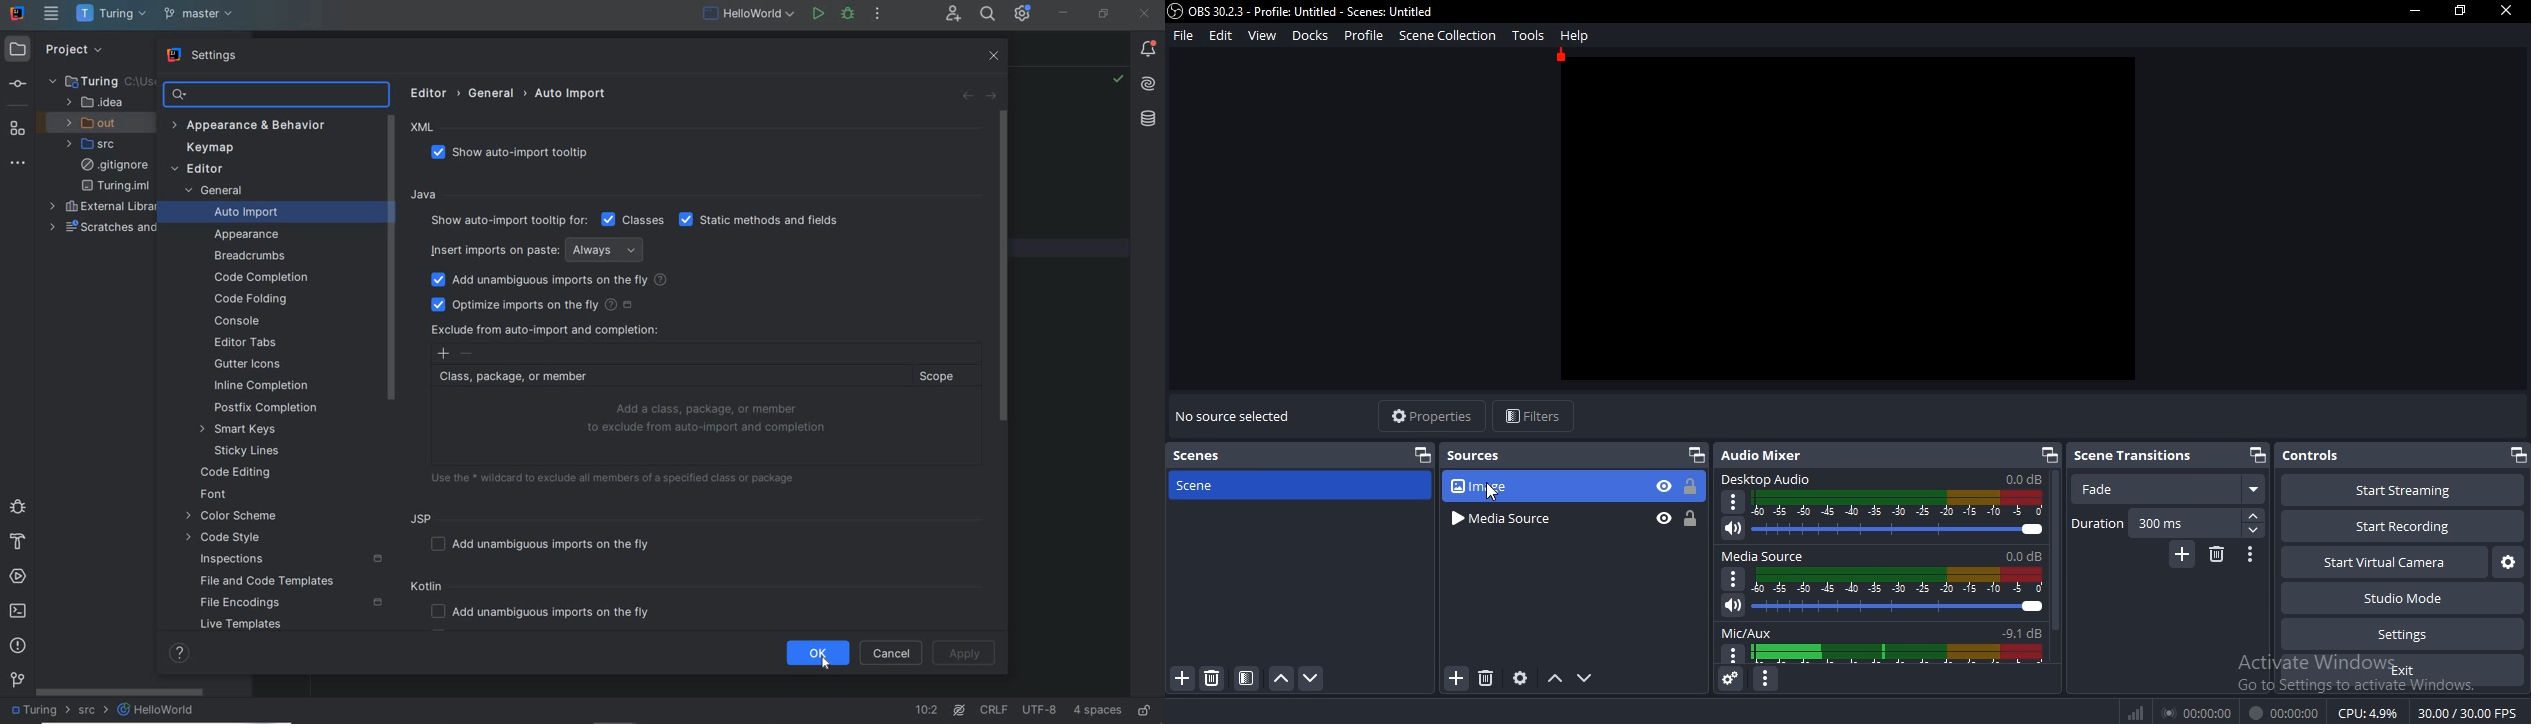  I want to click on display, so click(1900, 654).